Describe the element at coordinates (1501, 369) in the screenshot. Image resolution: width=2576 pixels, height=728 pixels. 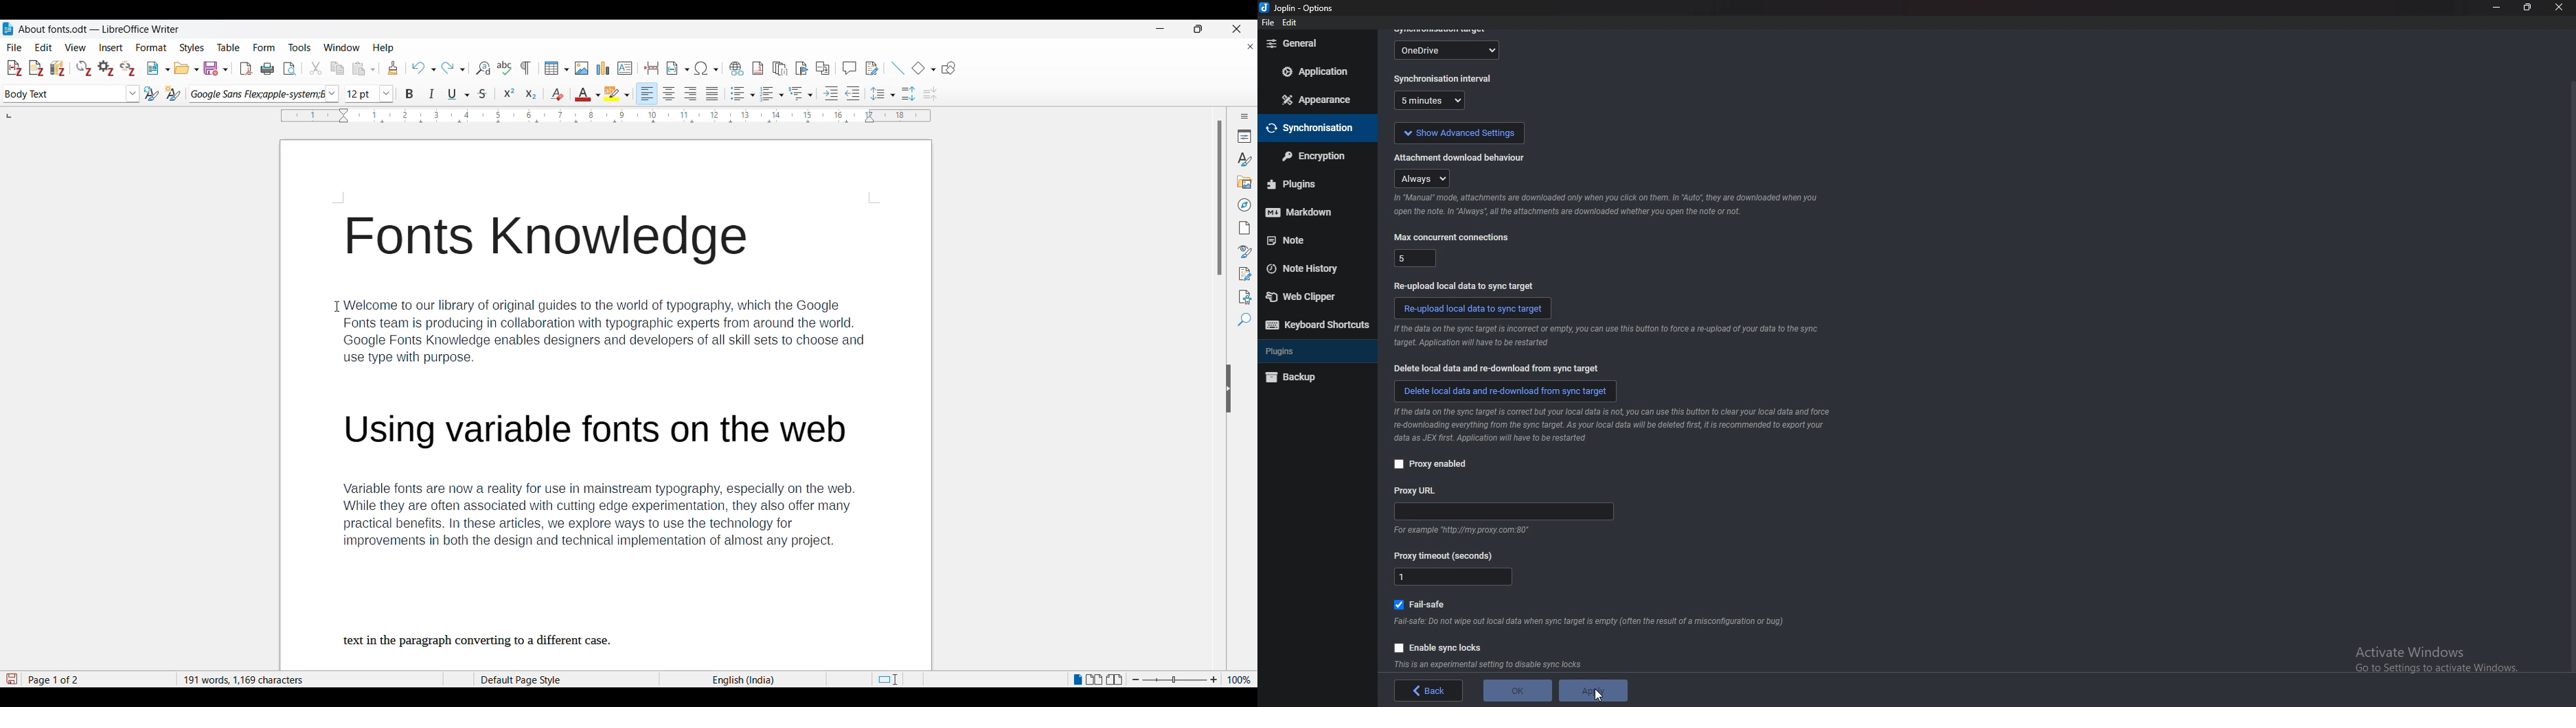
I see `delete local data` at that location.